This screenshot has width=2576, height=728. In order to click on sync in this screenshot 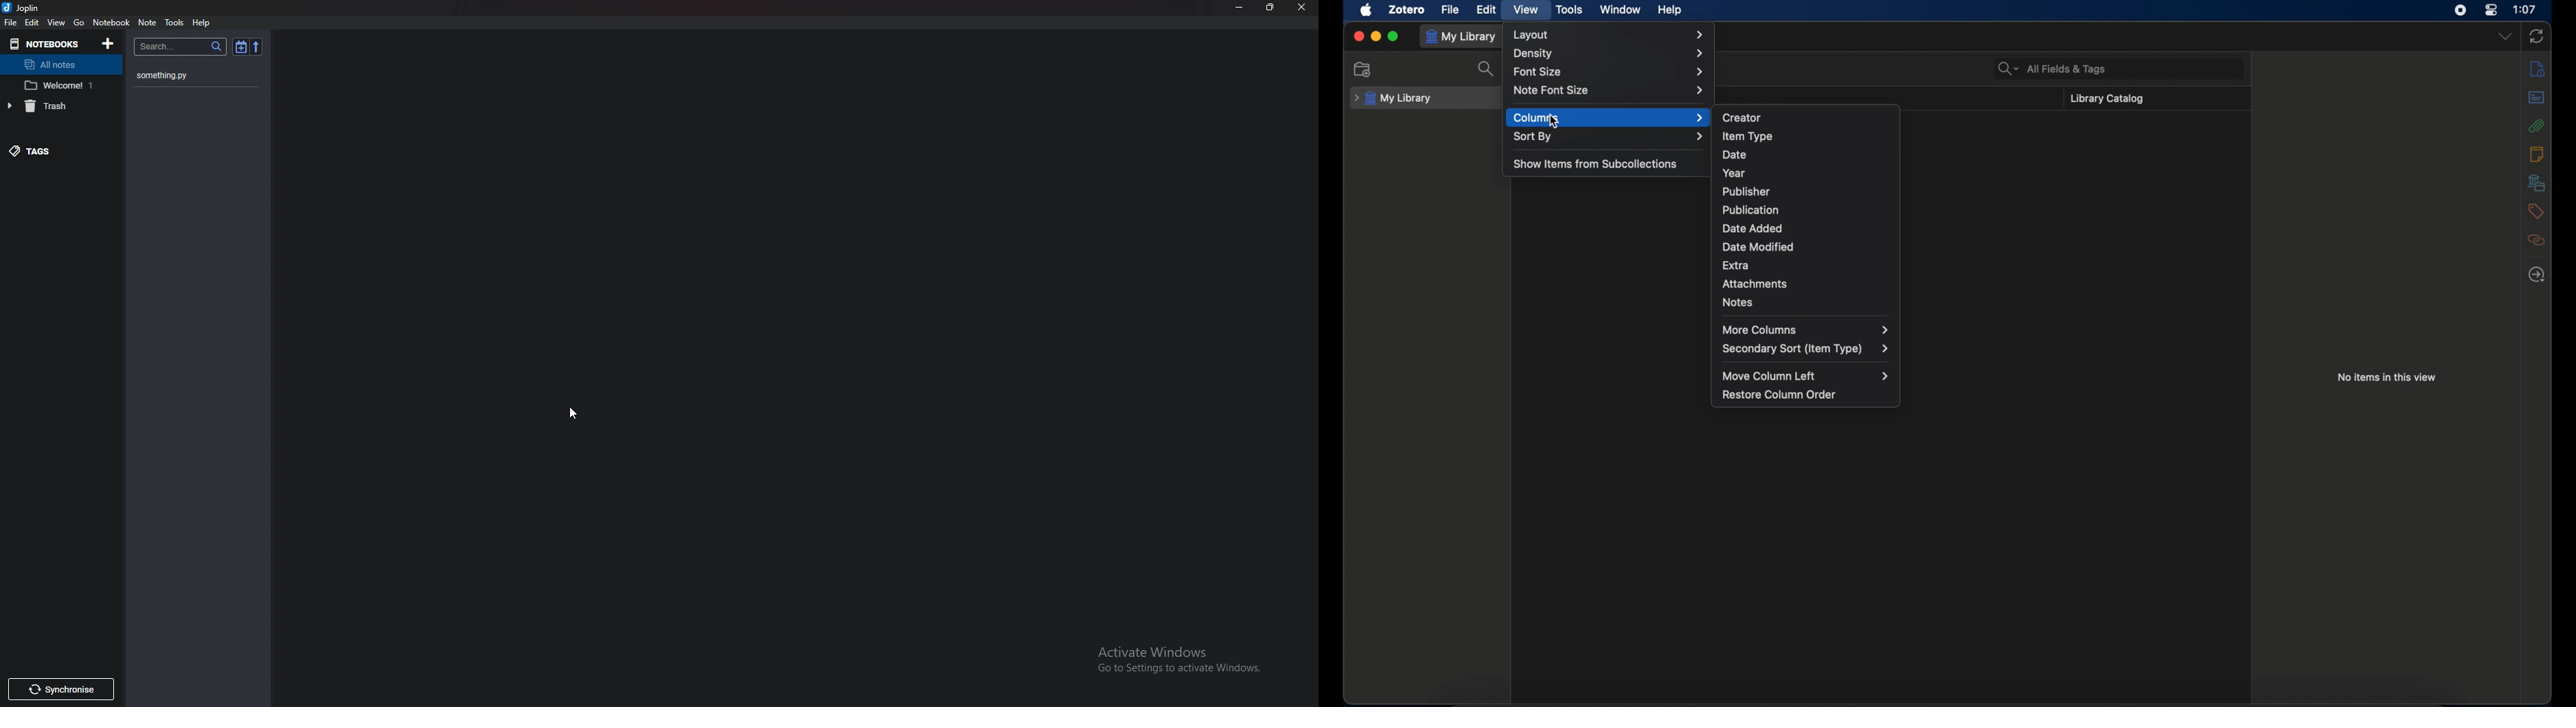, I will do `click(2536, 36)`.